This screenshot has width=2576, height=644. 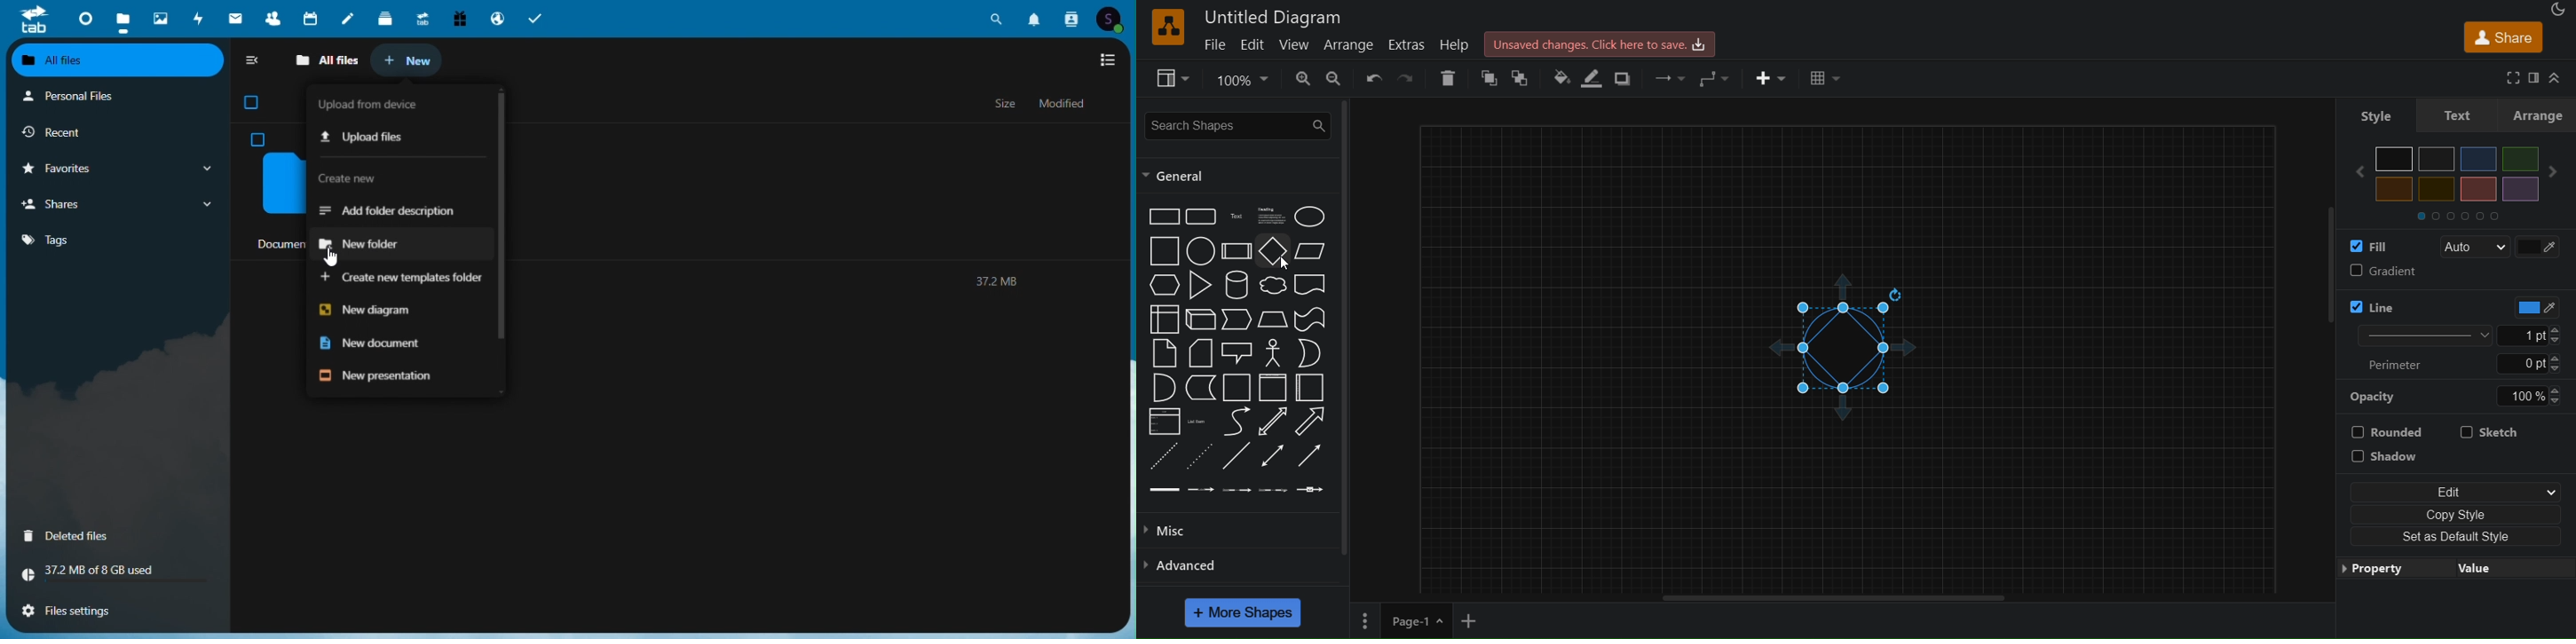 I want to click on help, so click(x=1460, y=46).